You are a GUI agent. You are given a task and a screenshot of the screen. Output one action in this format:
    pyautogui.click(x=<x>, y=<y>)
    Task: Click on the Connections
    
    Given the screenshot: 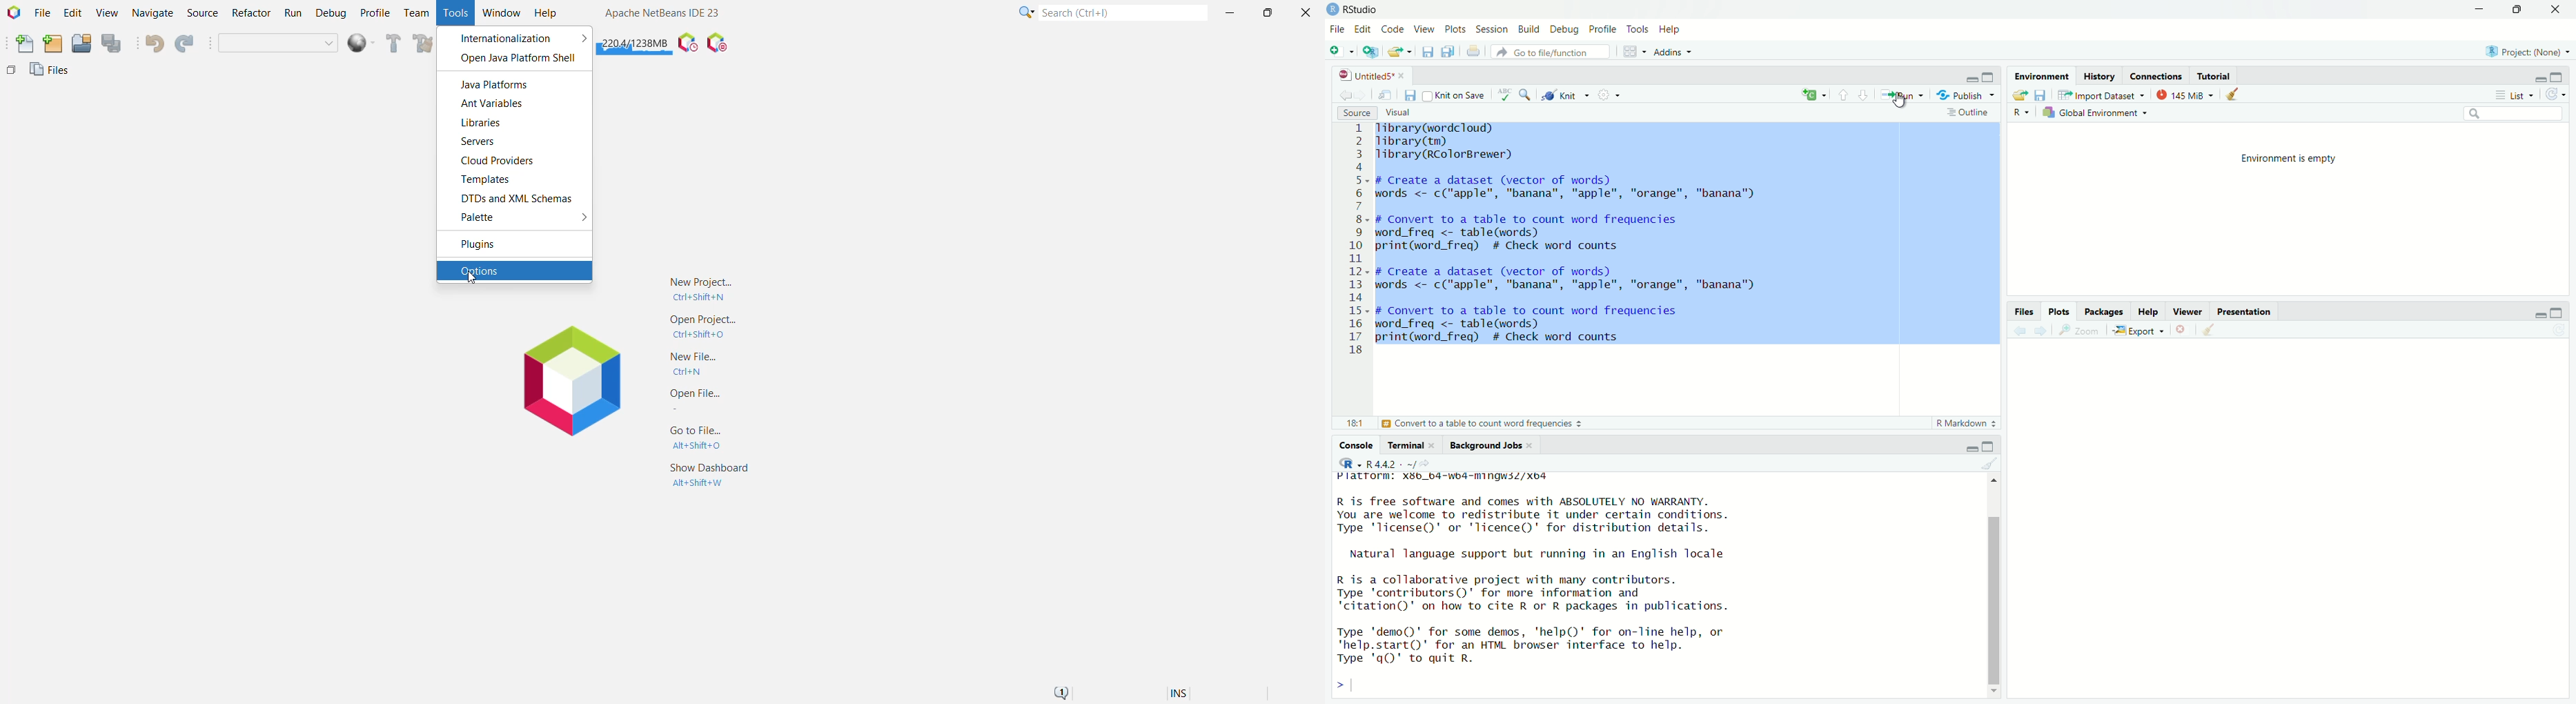 What is the action you would take?
    pyautogui.click(x=2158, y=77)
    